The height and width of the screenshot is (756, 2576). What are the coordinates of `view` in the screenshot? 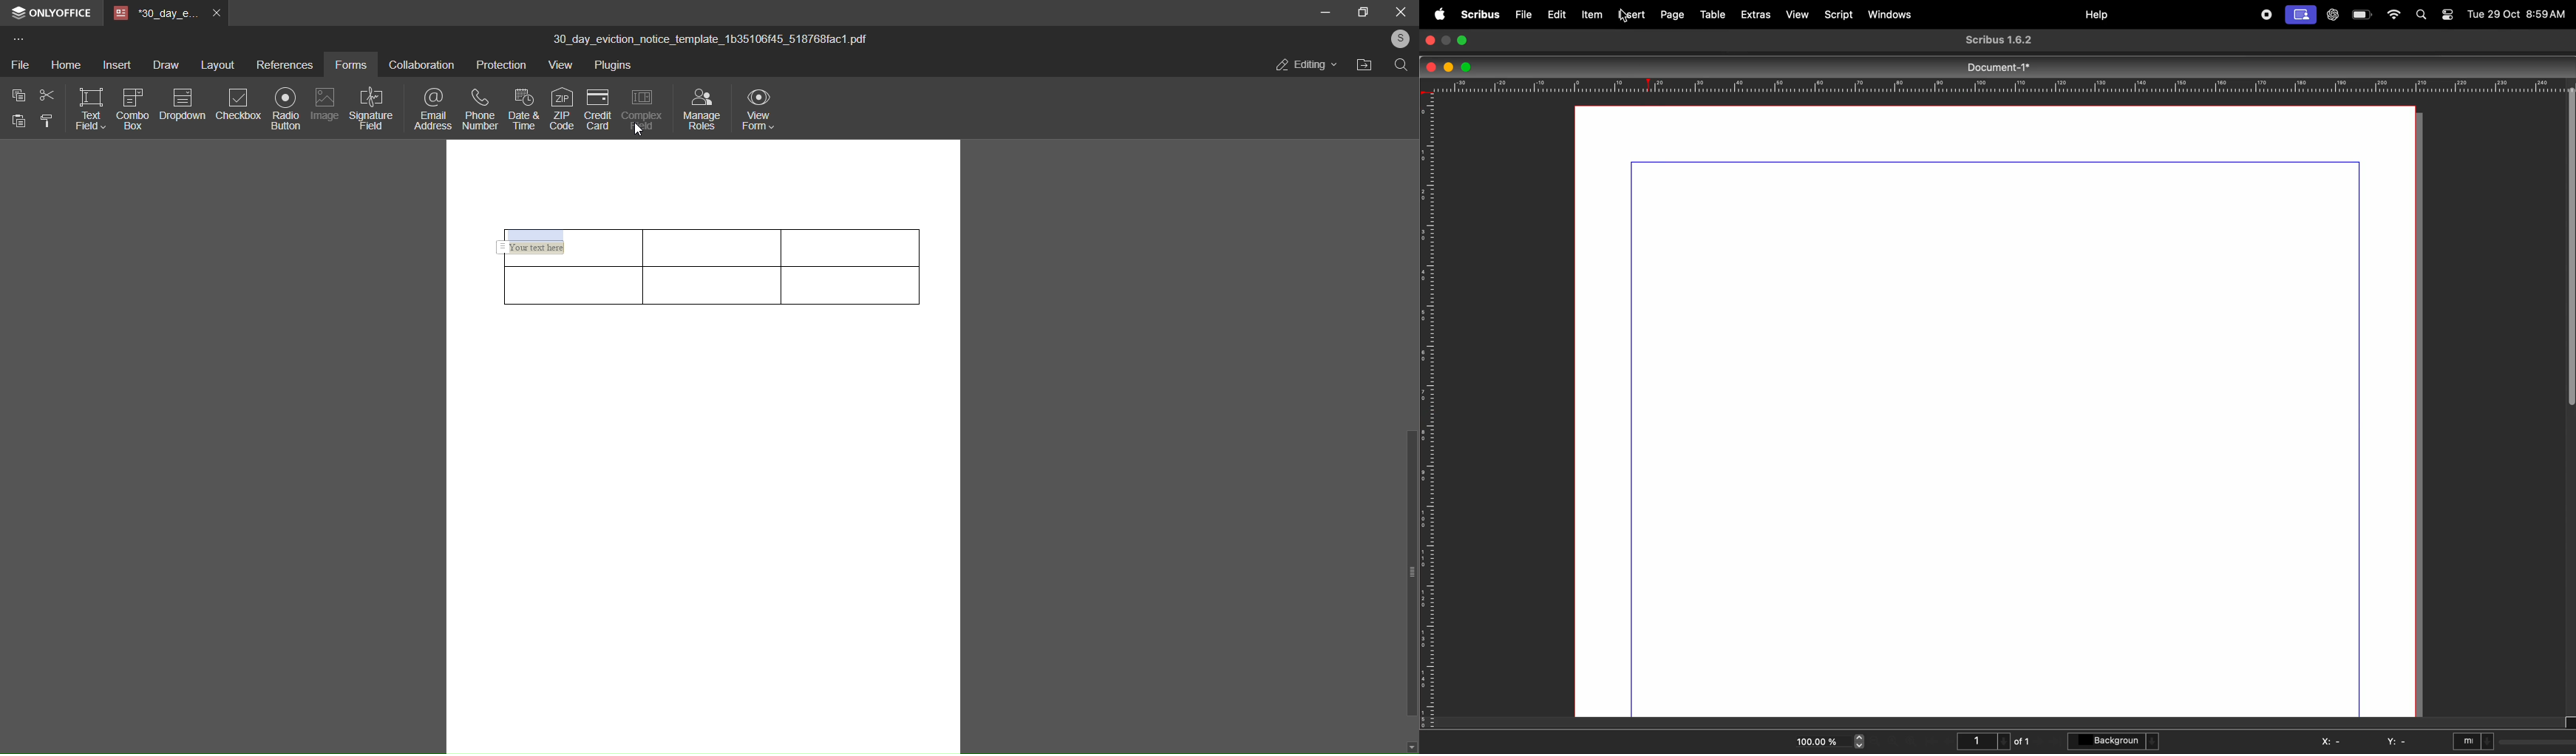 It's located at (1800, 16).